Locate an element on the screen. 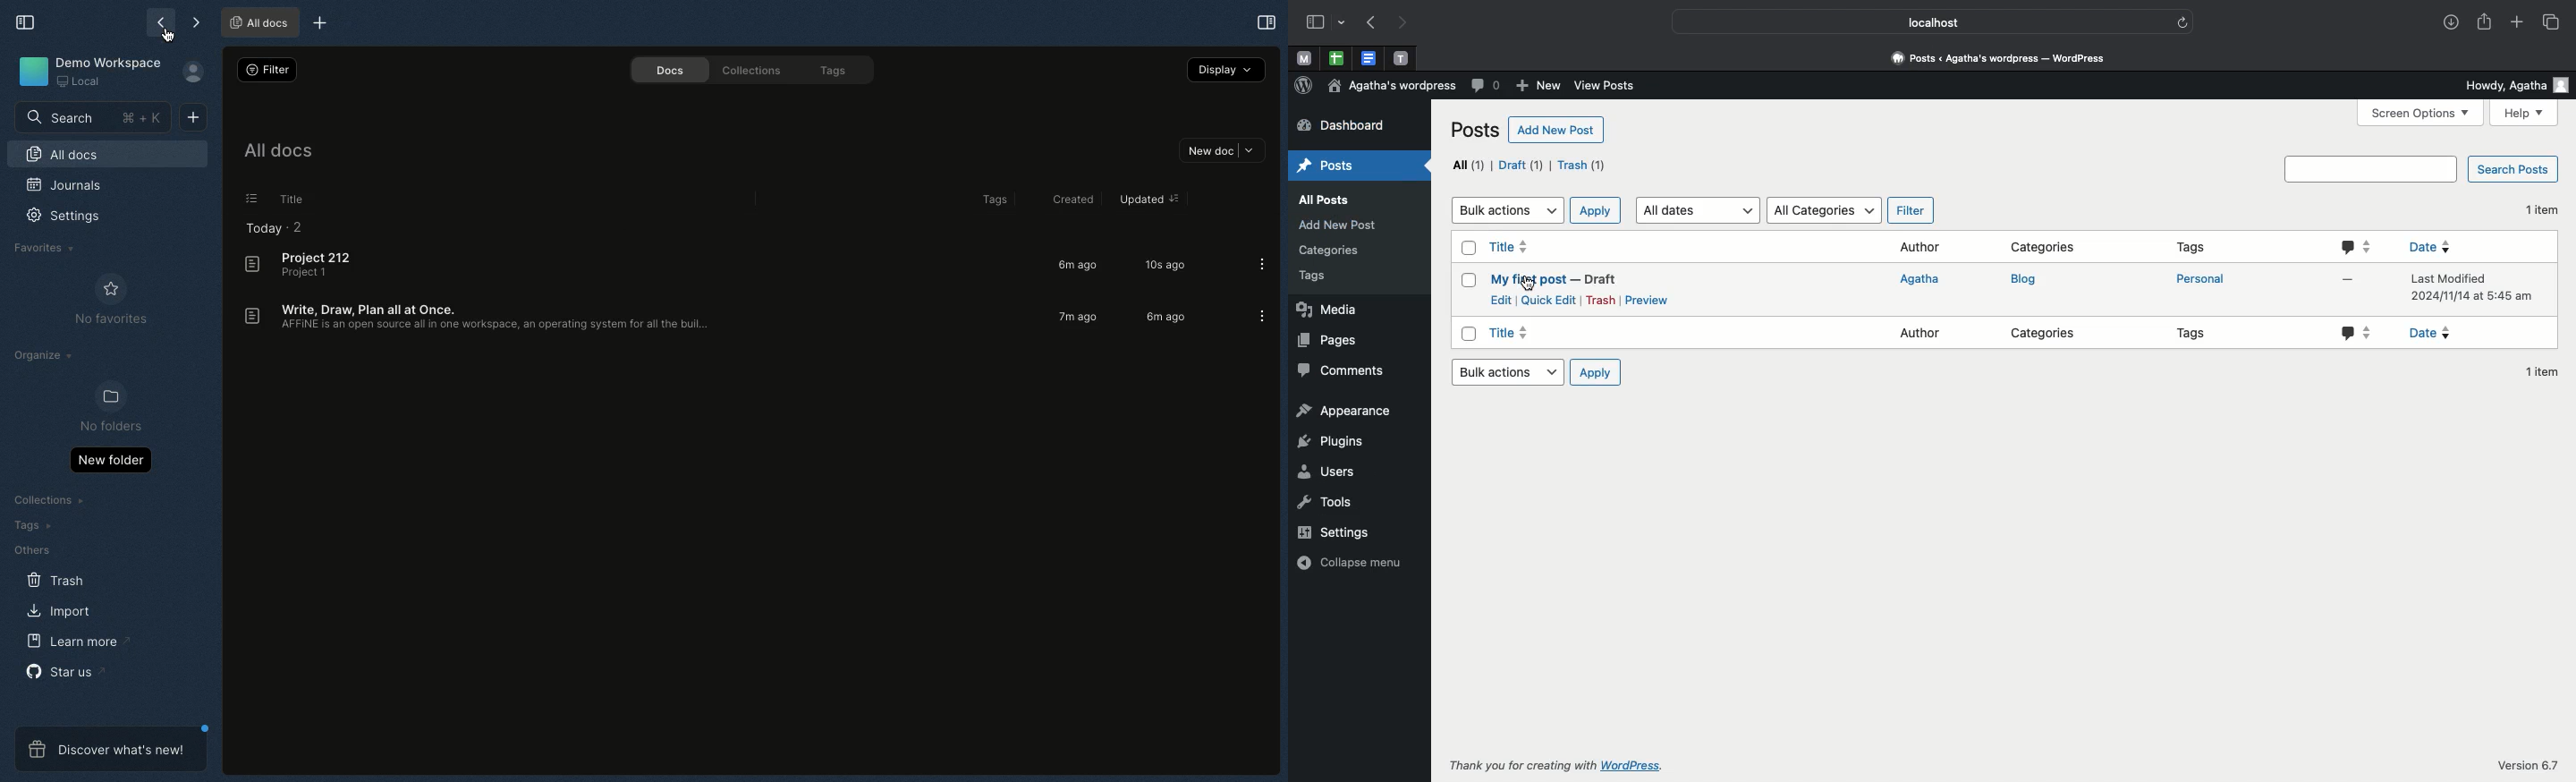  New doc is located at coordinates (197, 120).